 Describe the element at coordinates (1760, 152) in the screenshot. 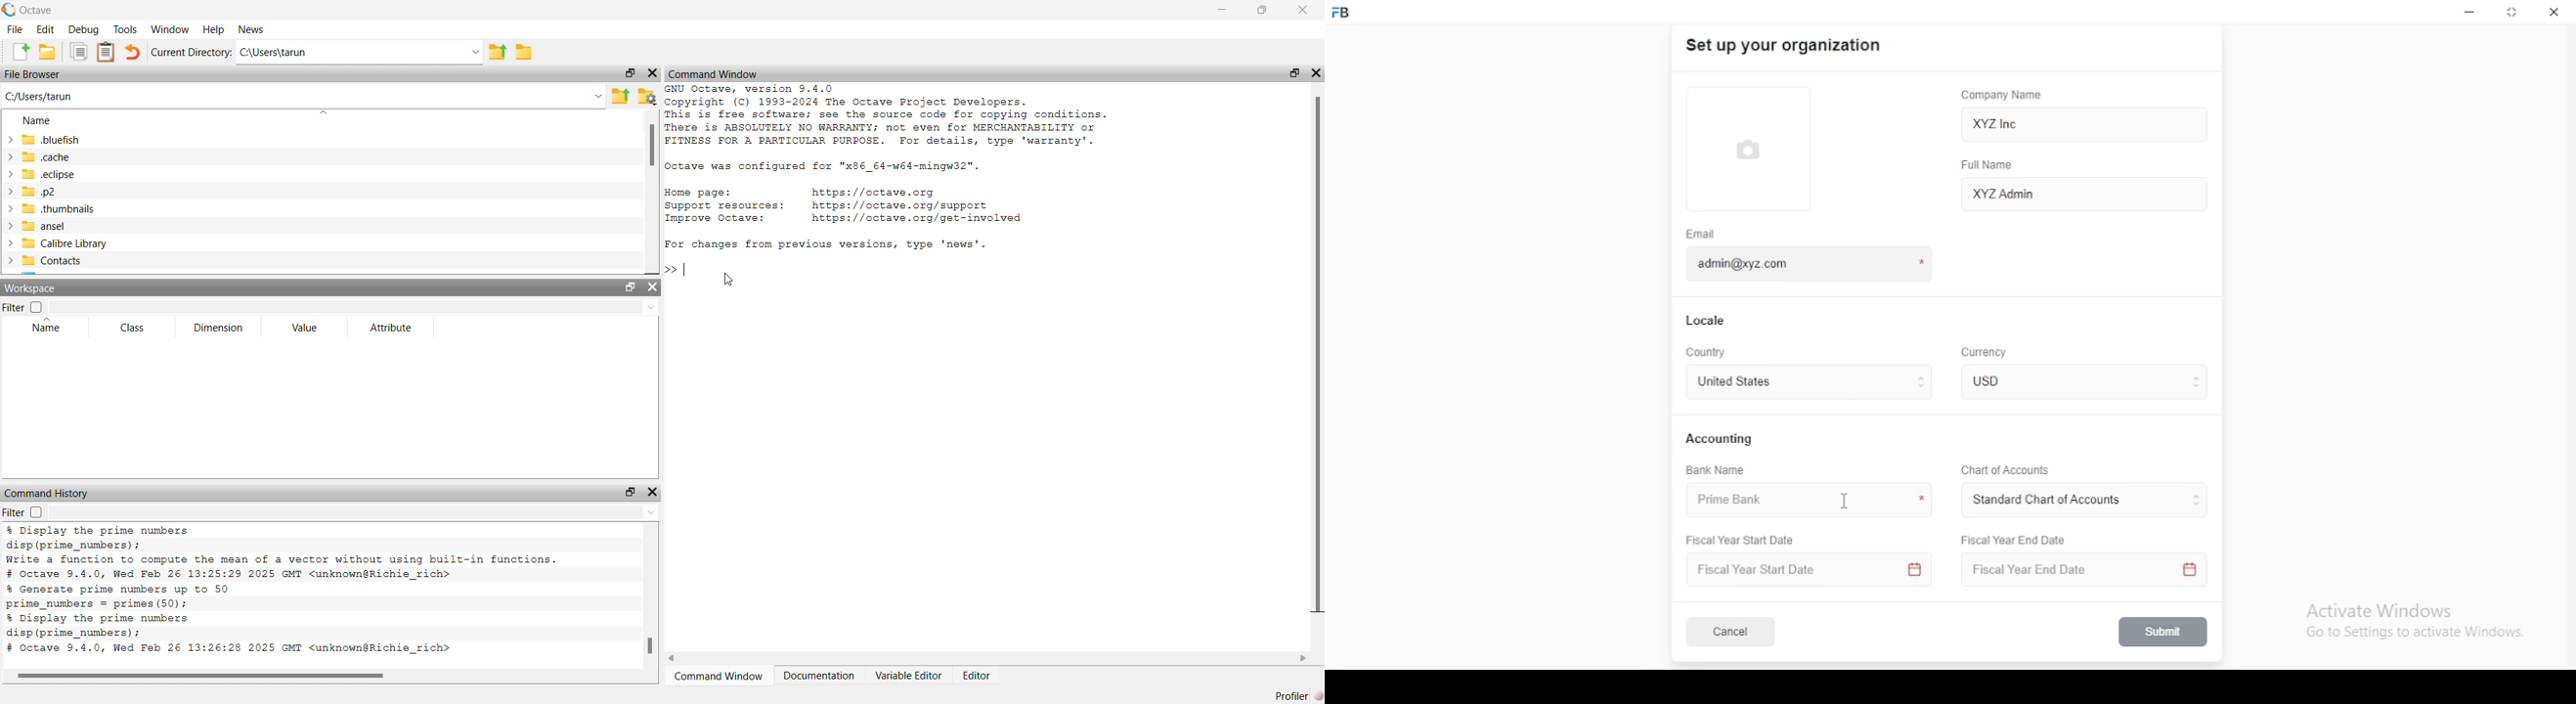

I see `logo tumbnail` at that location.